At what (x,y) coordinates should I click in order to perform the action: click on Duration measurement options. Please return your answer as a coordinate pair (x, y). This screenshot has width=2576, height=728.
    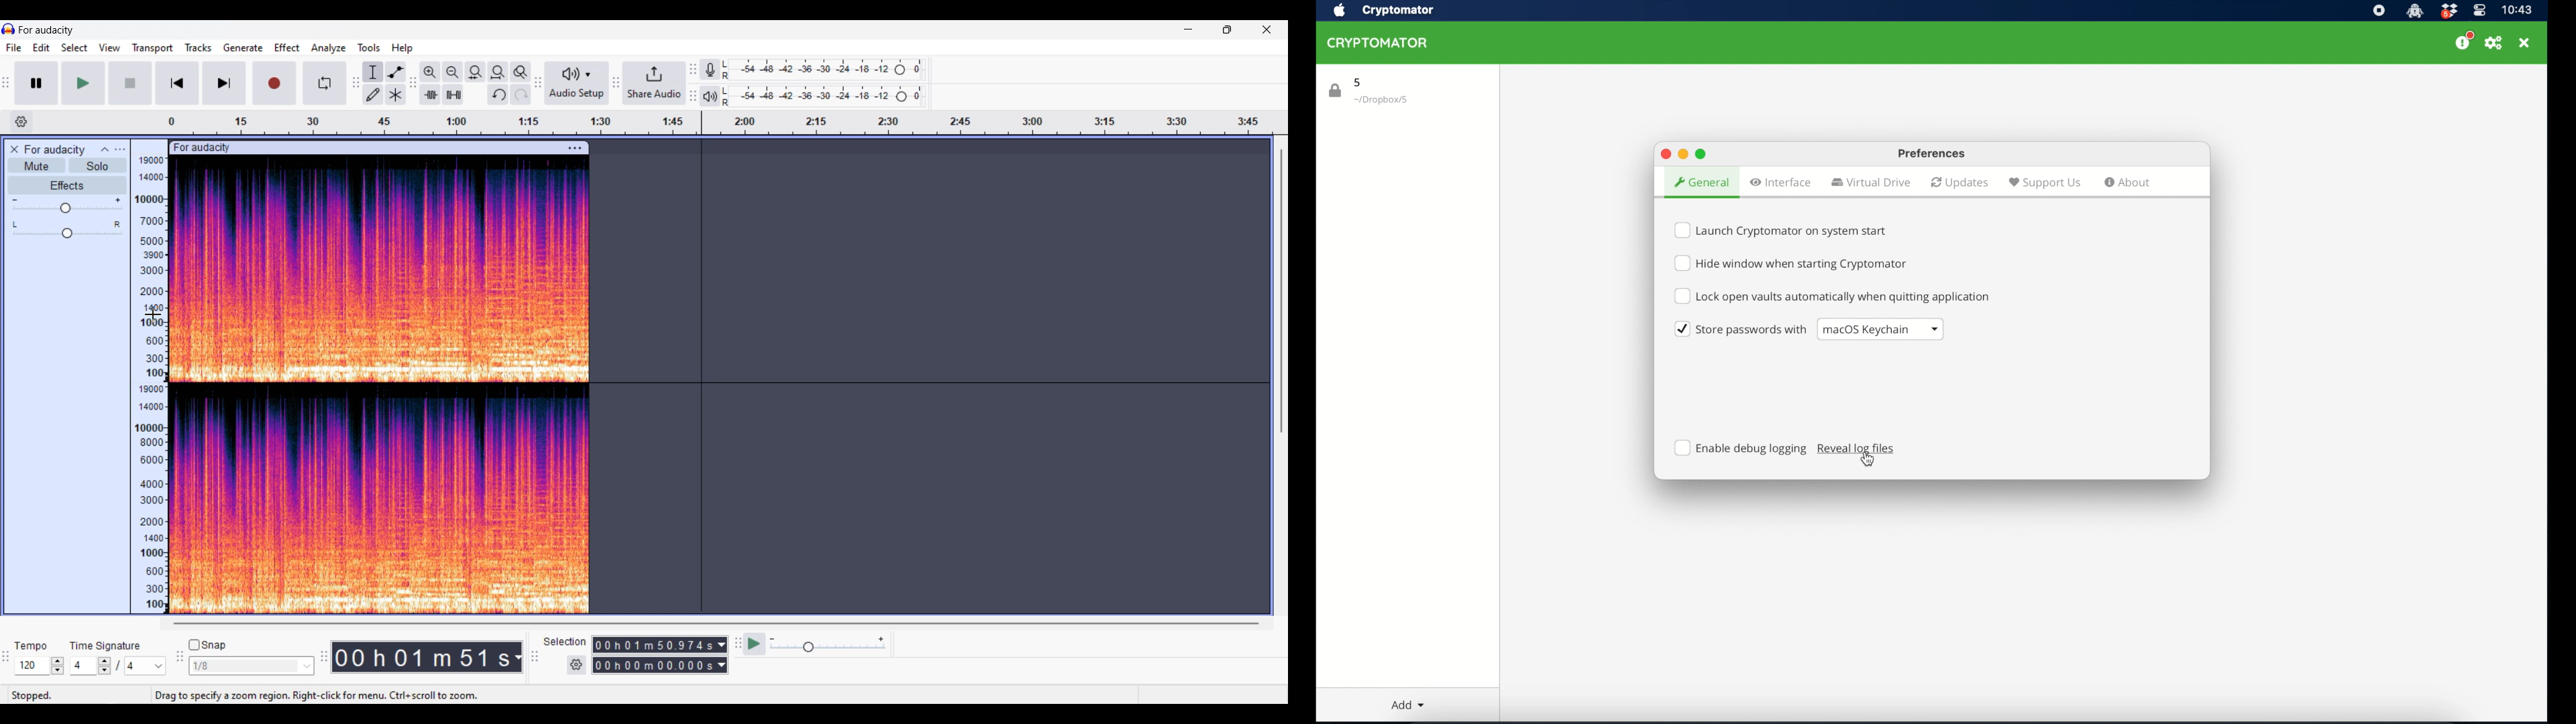
    Looking at the image, I should click on (517, 657).